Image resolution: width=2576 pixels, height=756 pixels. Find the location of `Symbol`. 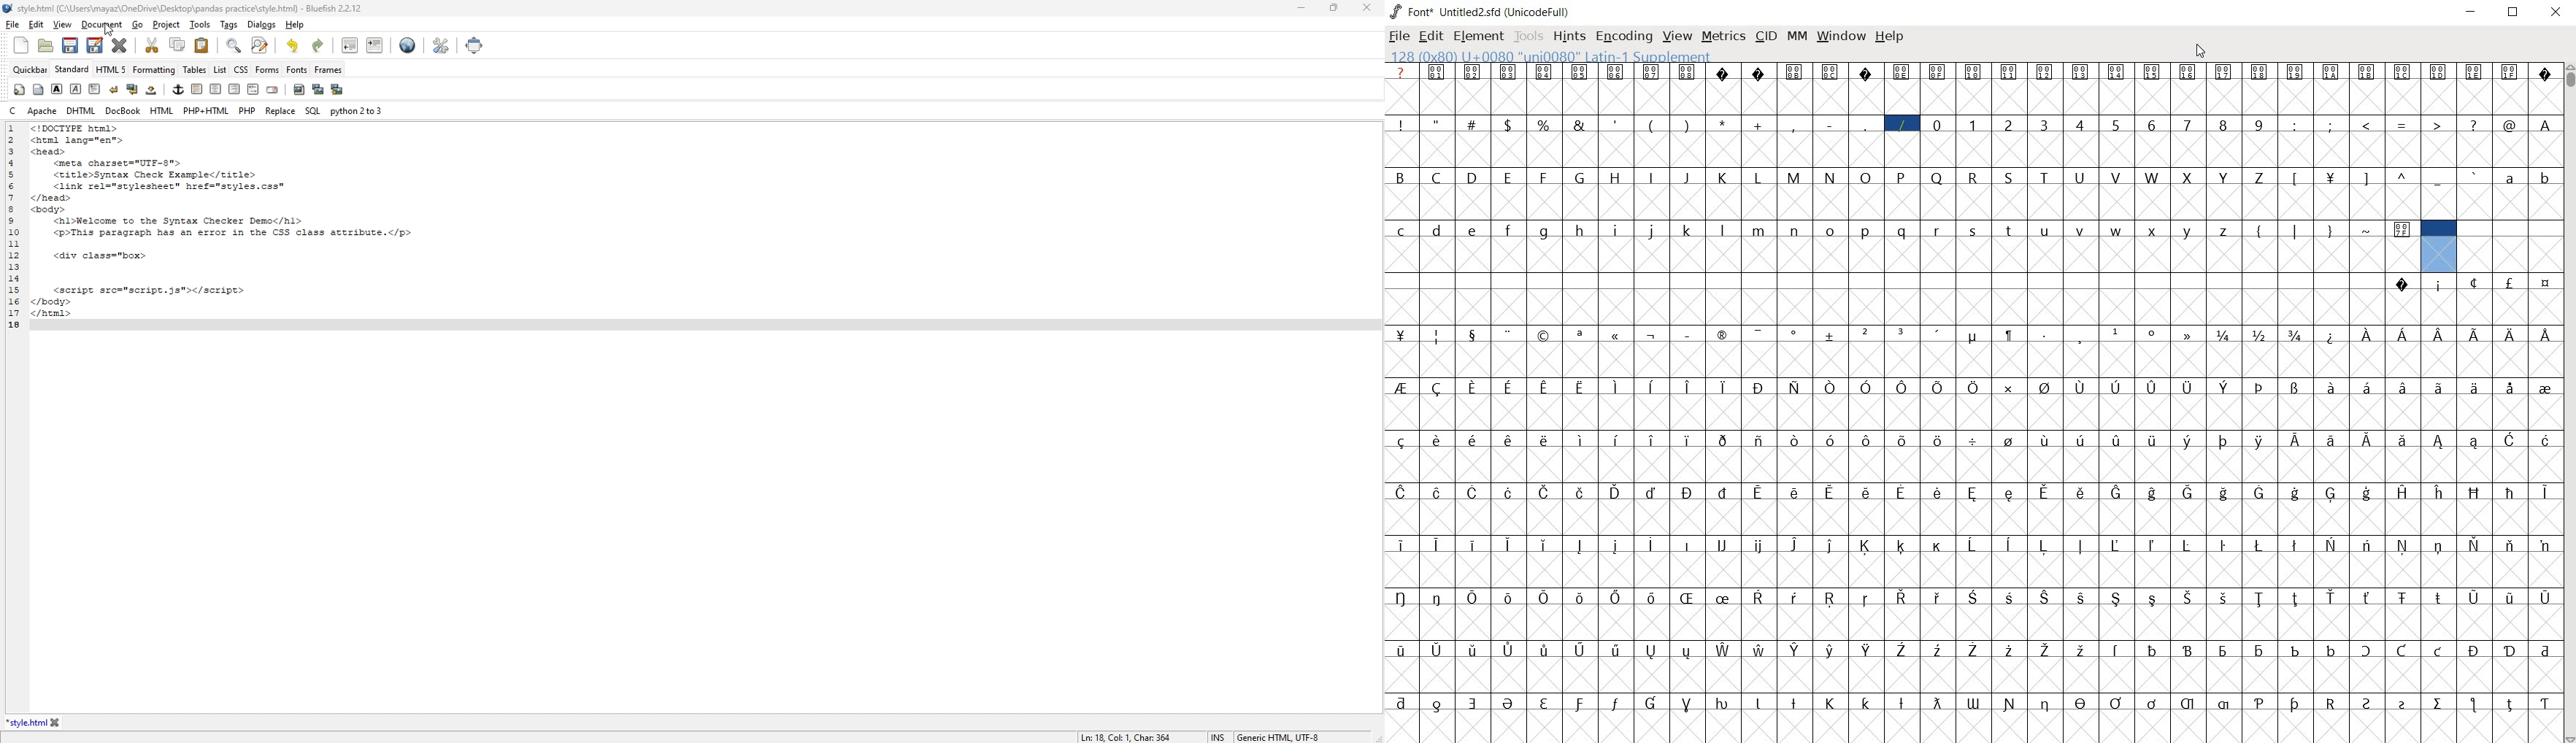

Symbol is located at coordinates (2509, 71).